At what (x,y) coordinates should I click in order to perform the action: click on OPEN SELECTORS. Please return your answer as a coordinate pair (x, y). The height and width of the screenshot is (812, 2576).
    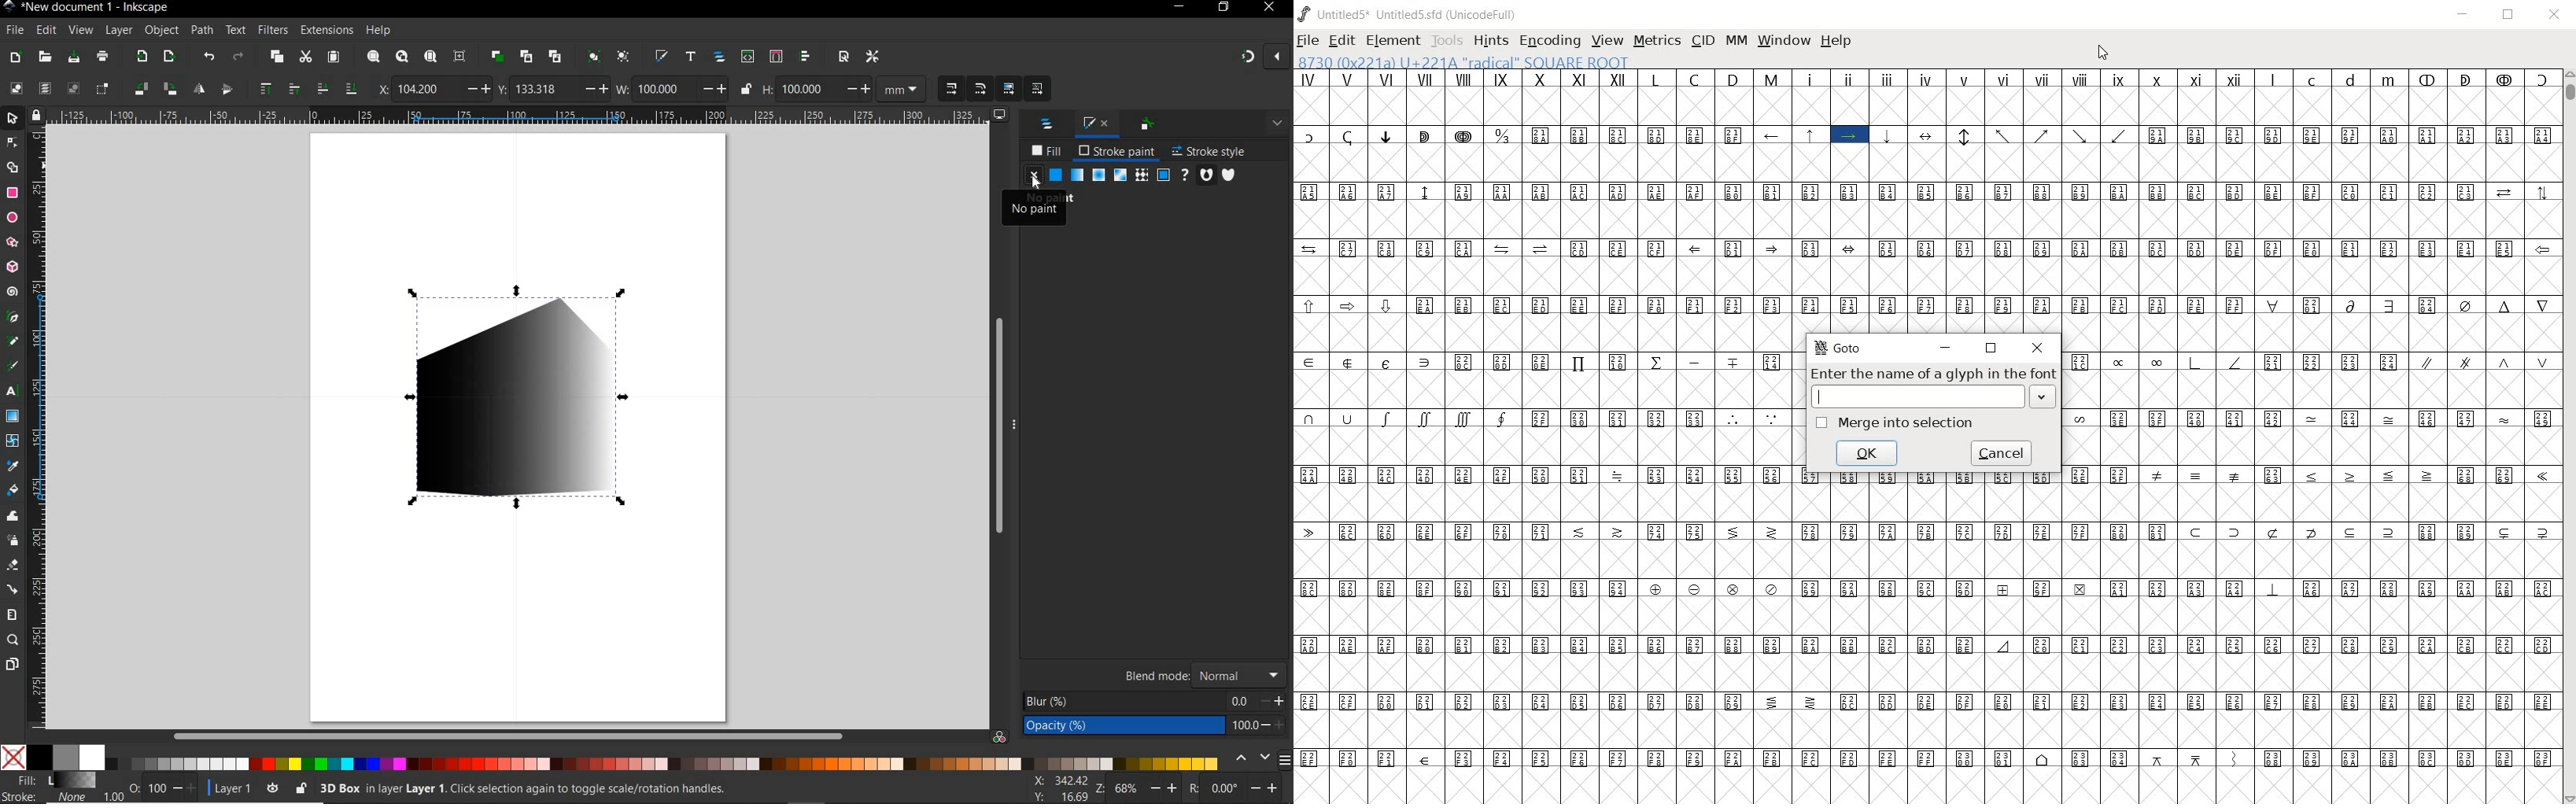
    Looking at the image, I should click on (776, 55).